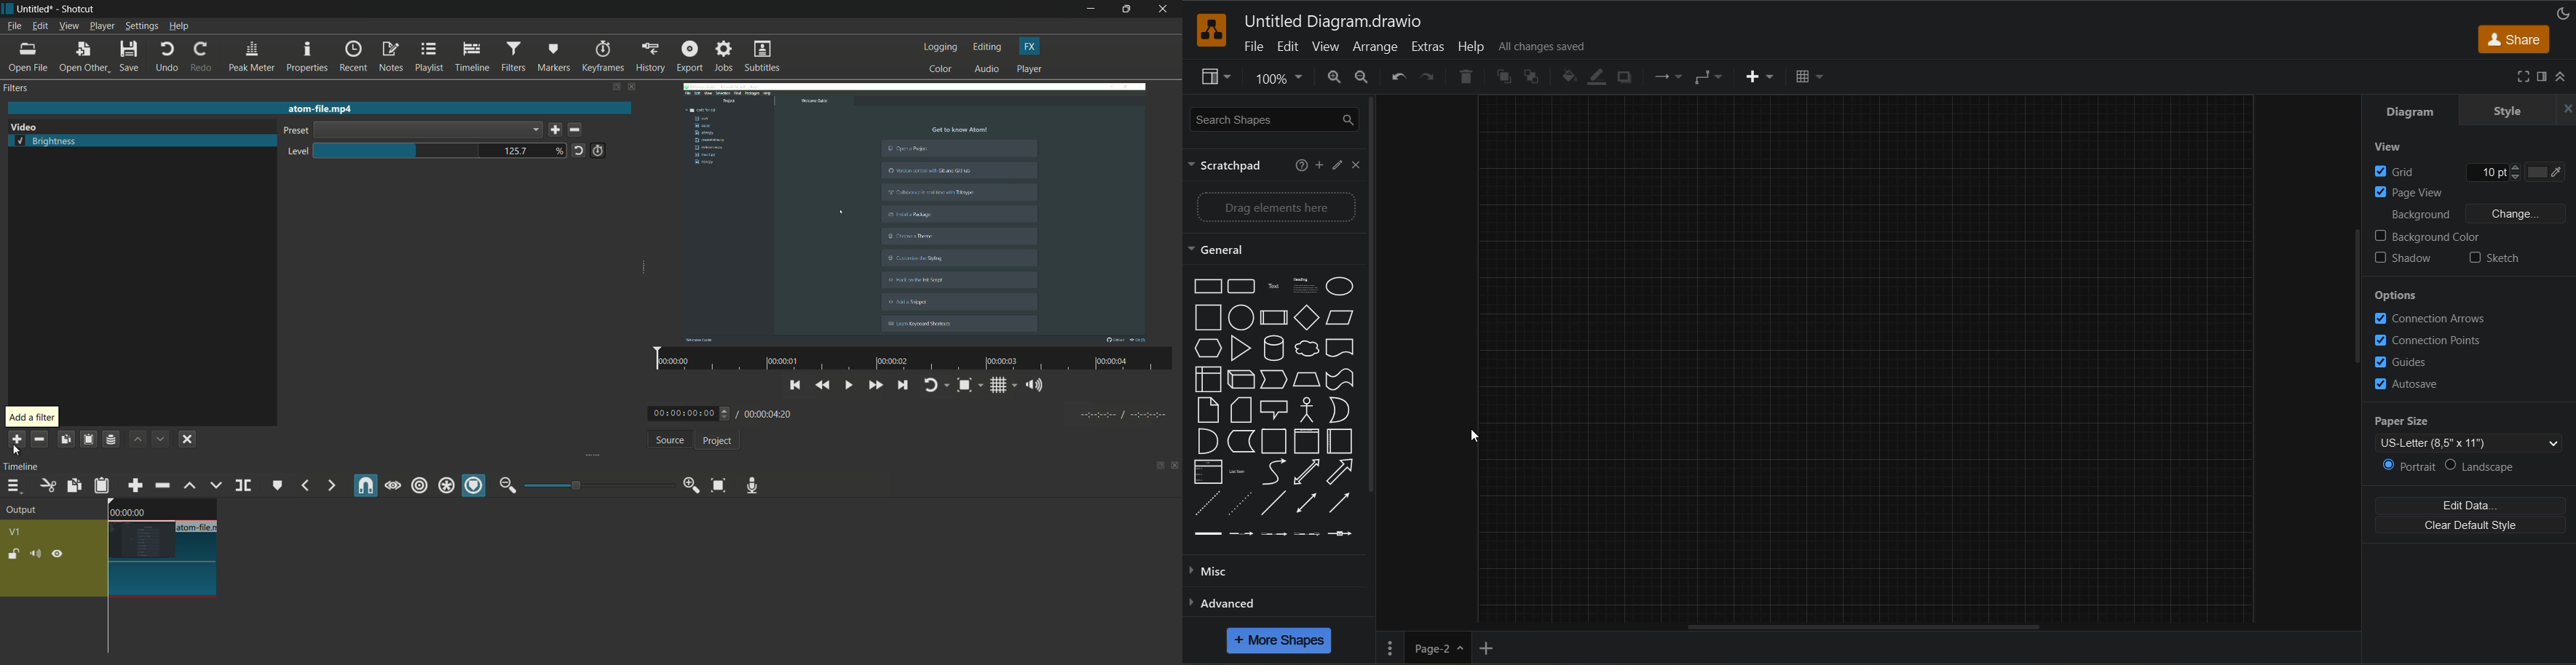 The width and height of the screenshot is (2576, 672). I want to click on toggle player logging, so click(937, 385).